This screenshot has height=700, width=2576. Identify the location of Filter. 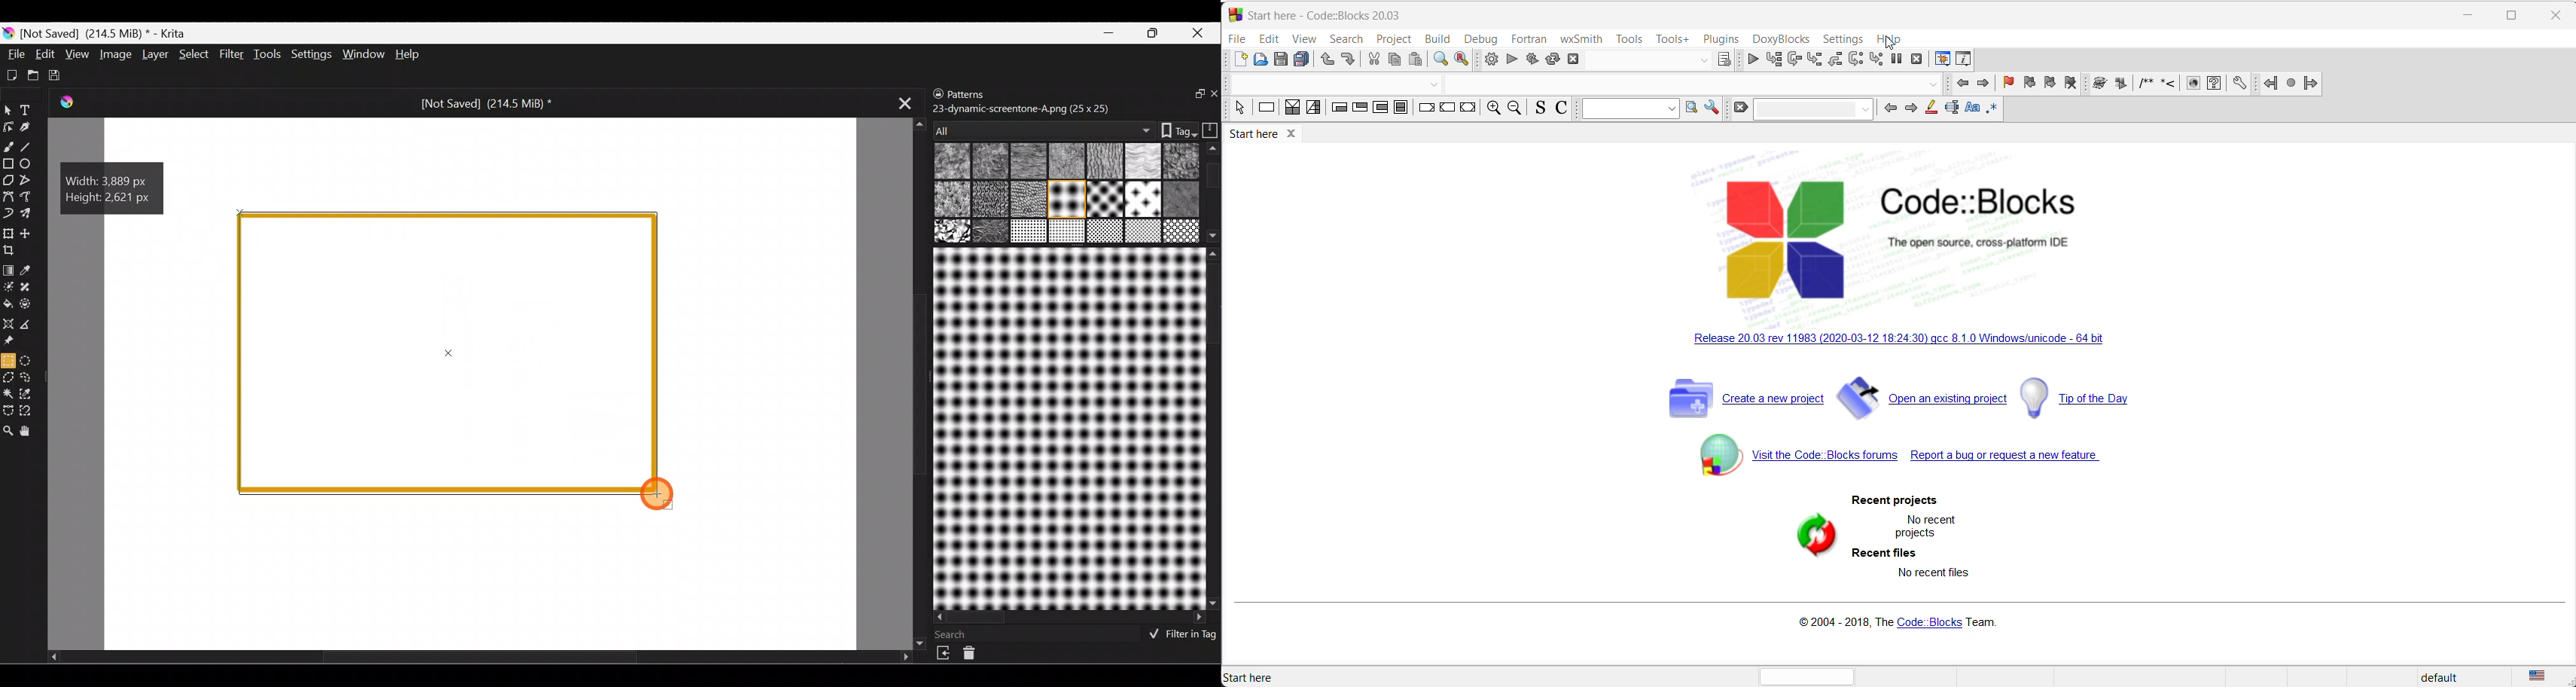
(231, 53).